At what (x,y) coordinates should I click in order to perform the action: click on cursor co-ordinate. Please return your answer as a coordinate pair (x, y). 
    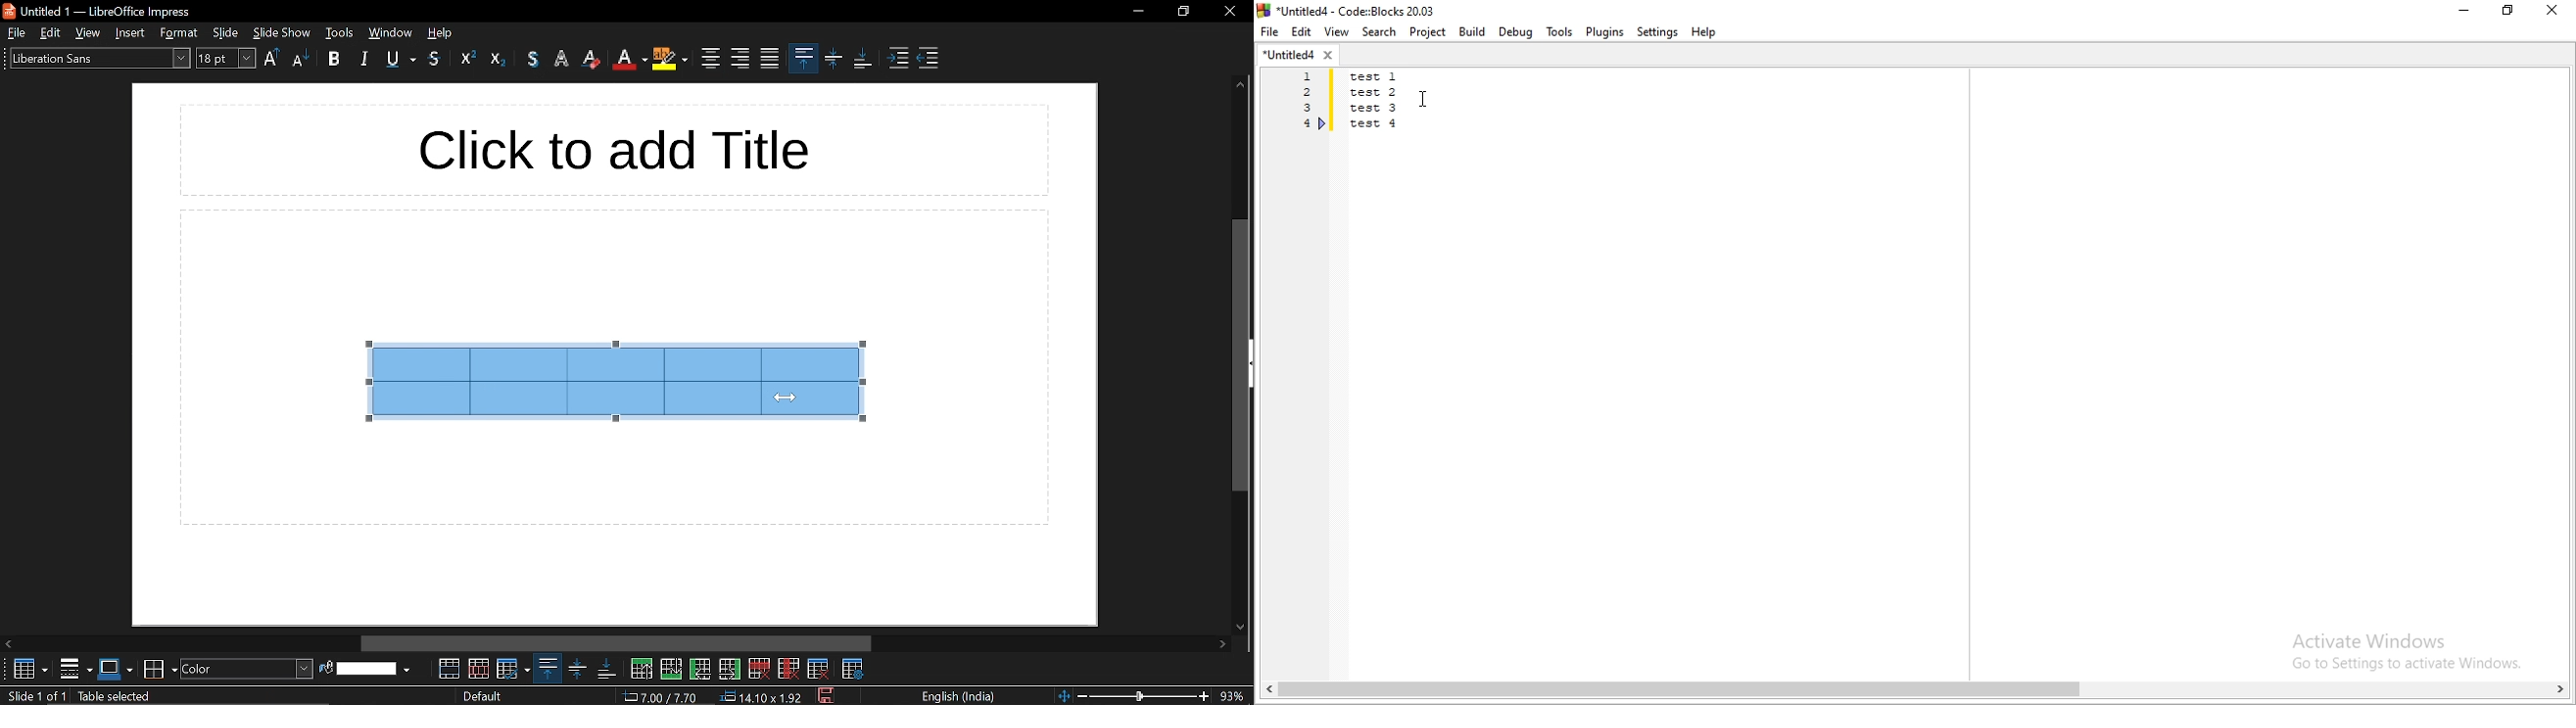
    Looking at the image, I should click on (662, 697).